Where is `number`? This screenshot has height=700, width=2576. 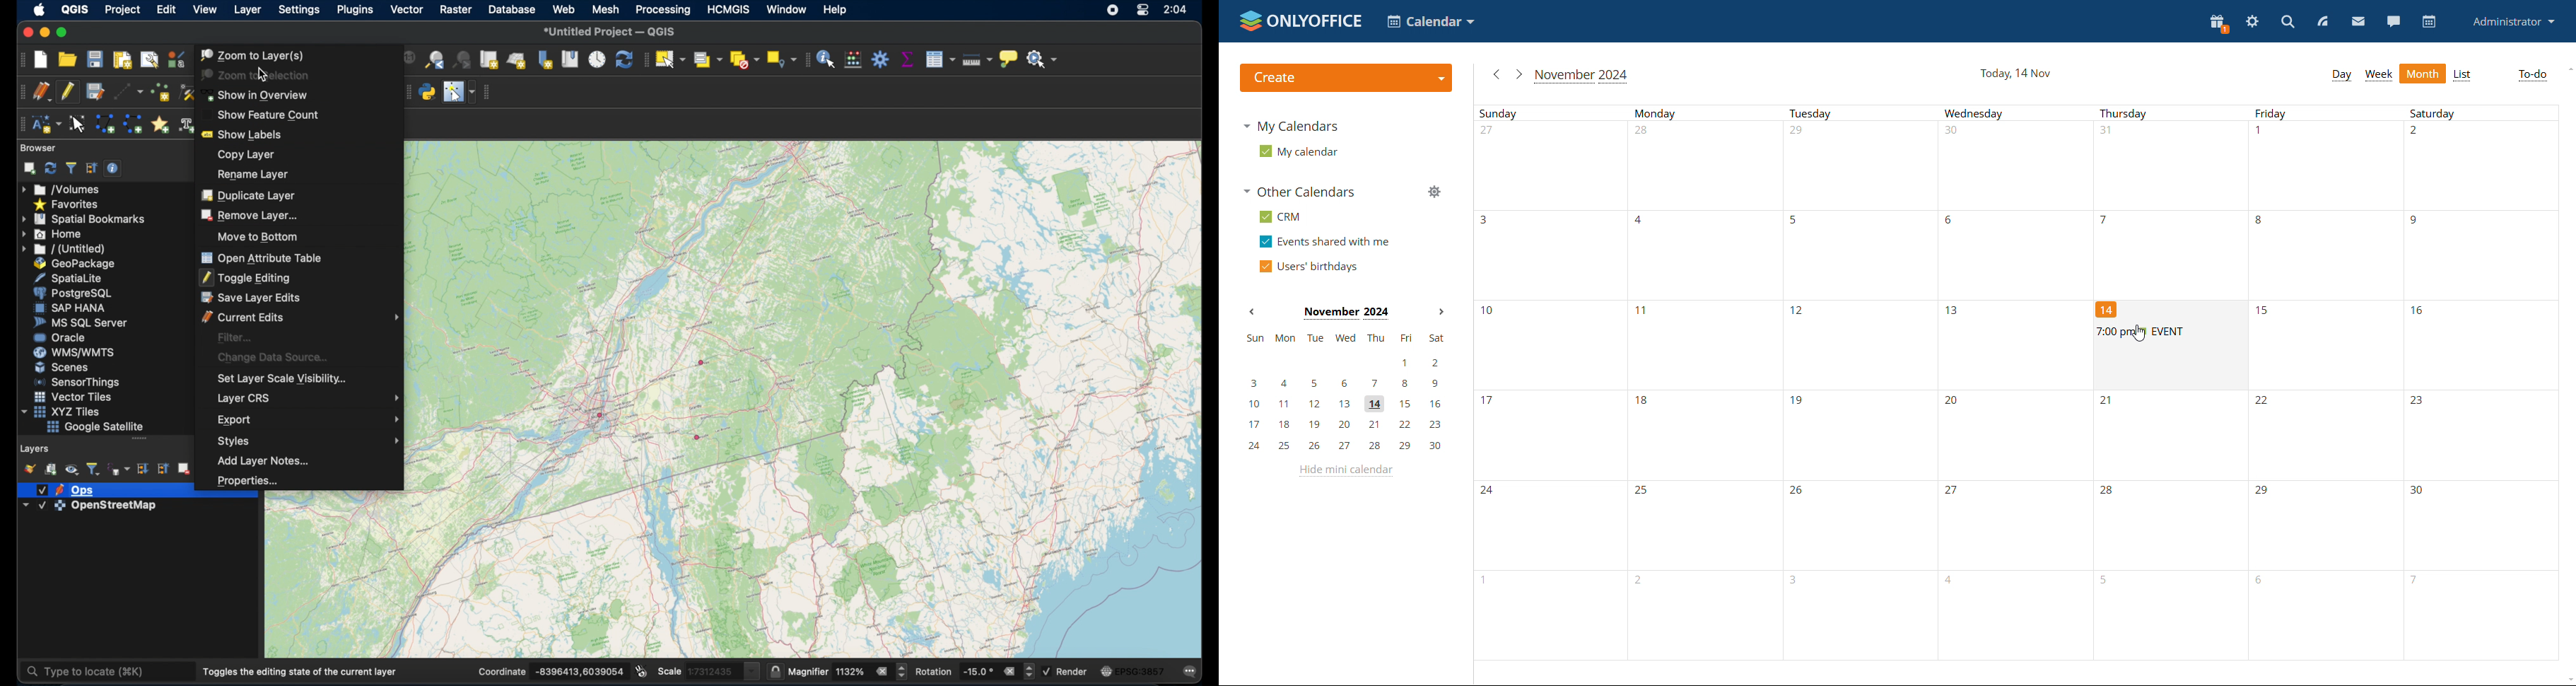 number is located at coordinates (2419, 221).